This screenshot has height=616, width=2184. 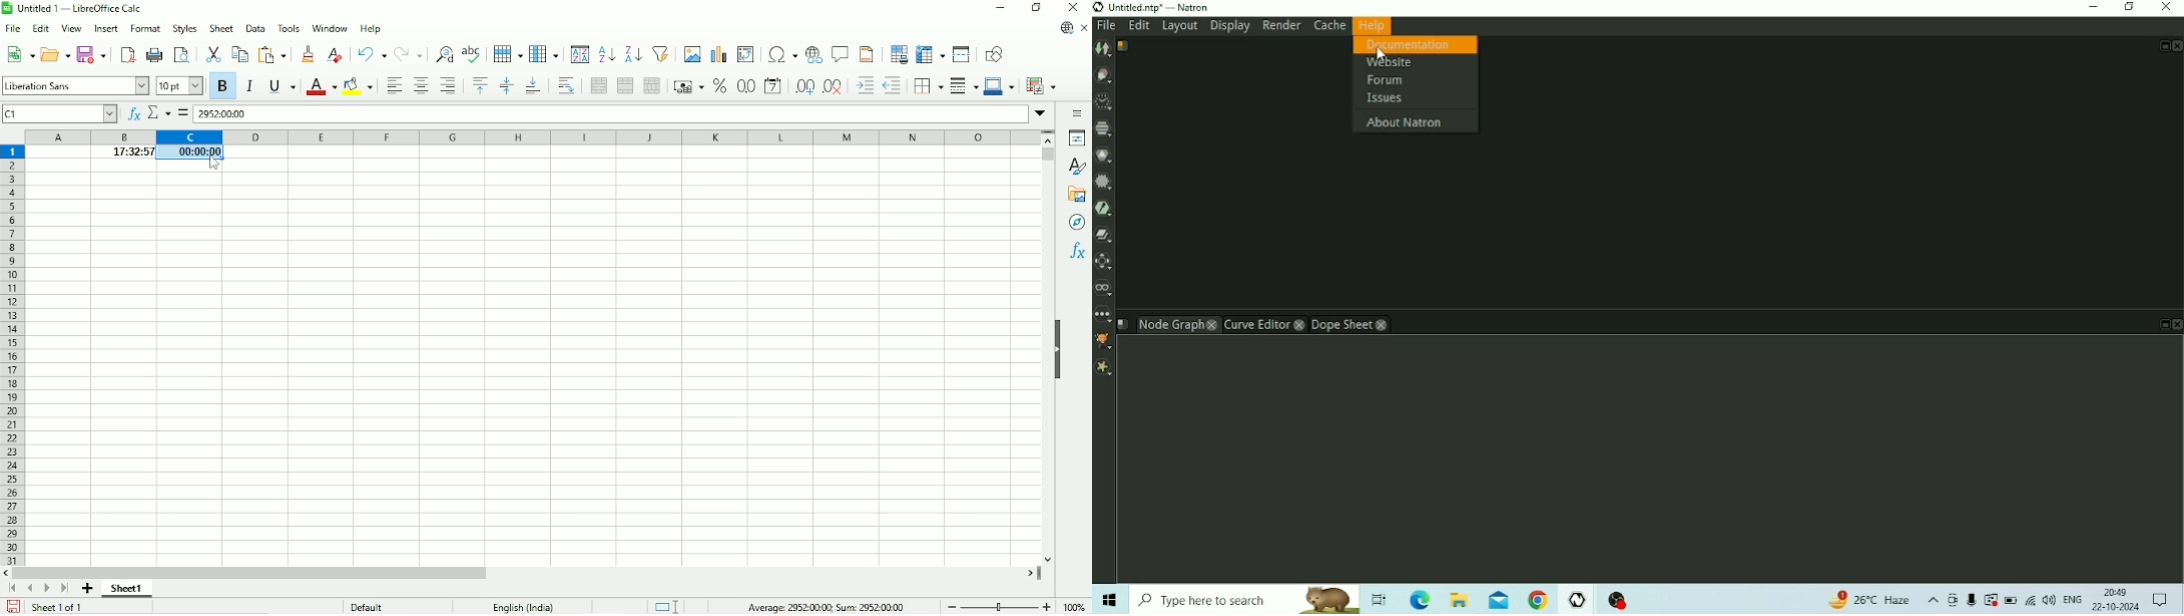 What do you see at coordinates (185, 29) in the screenshot?
I see `Styles` at bounding box center [185, 29].